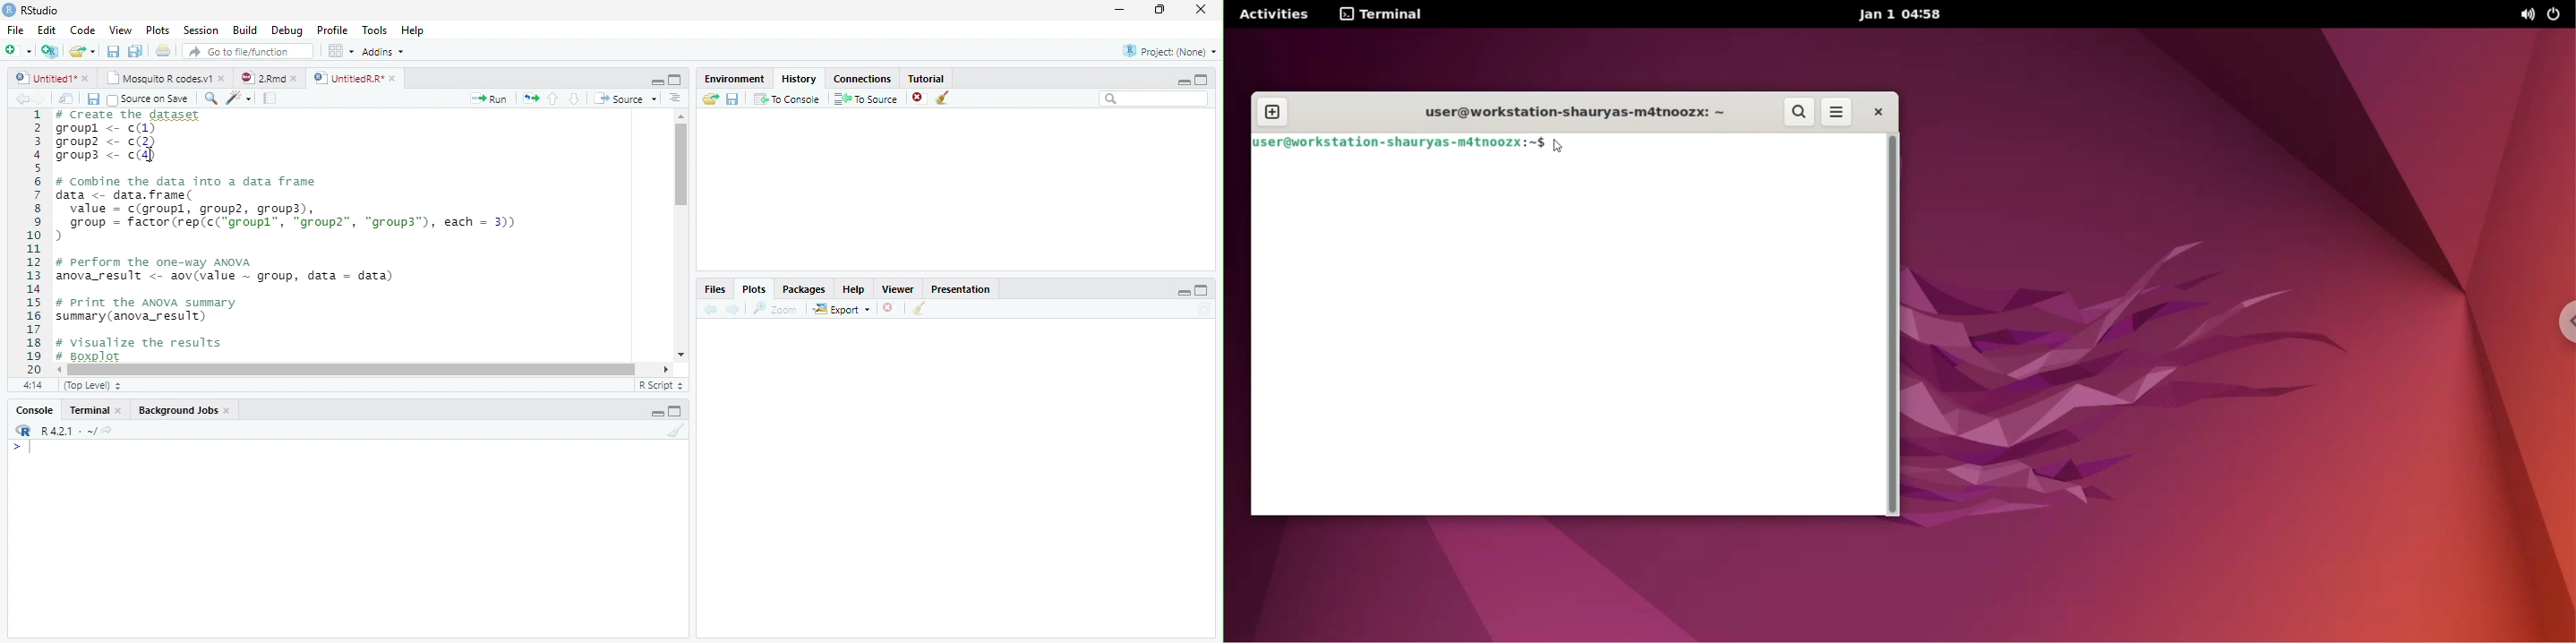 The height and width of the screenshot is (644, 2576). What do you see at coordinates (50, 51) in the screenshot?
I see `Create a Project` at bounding box center [50, 51].